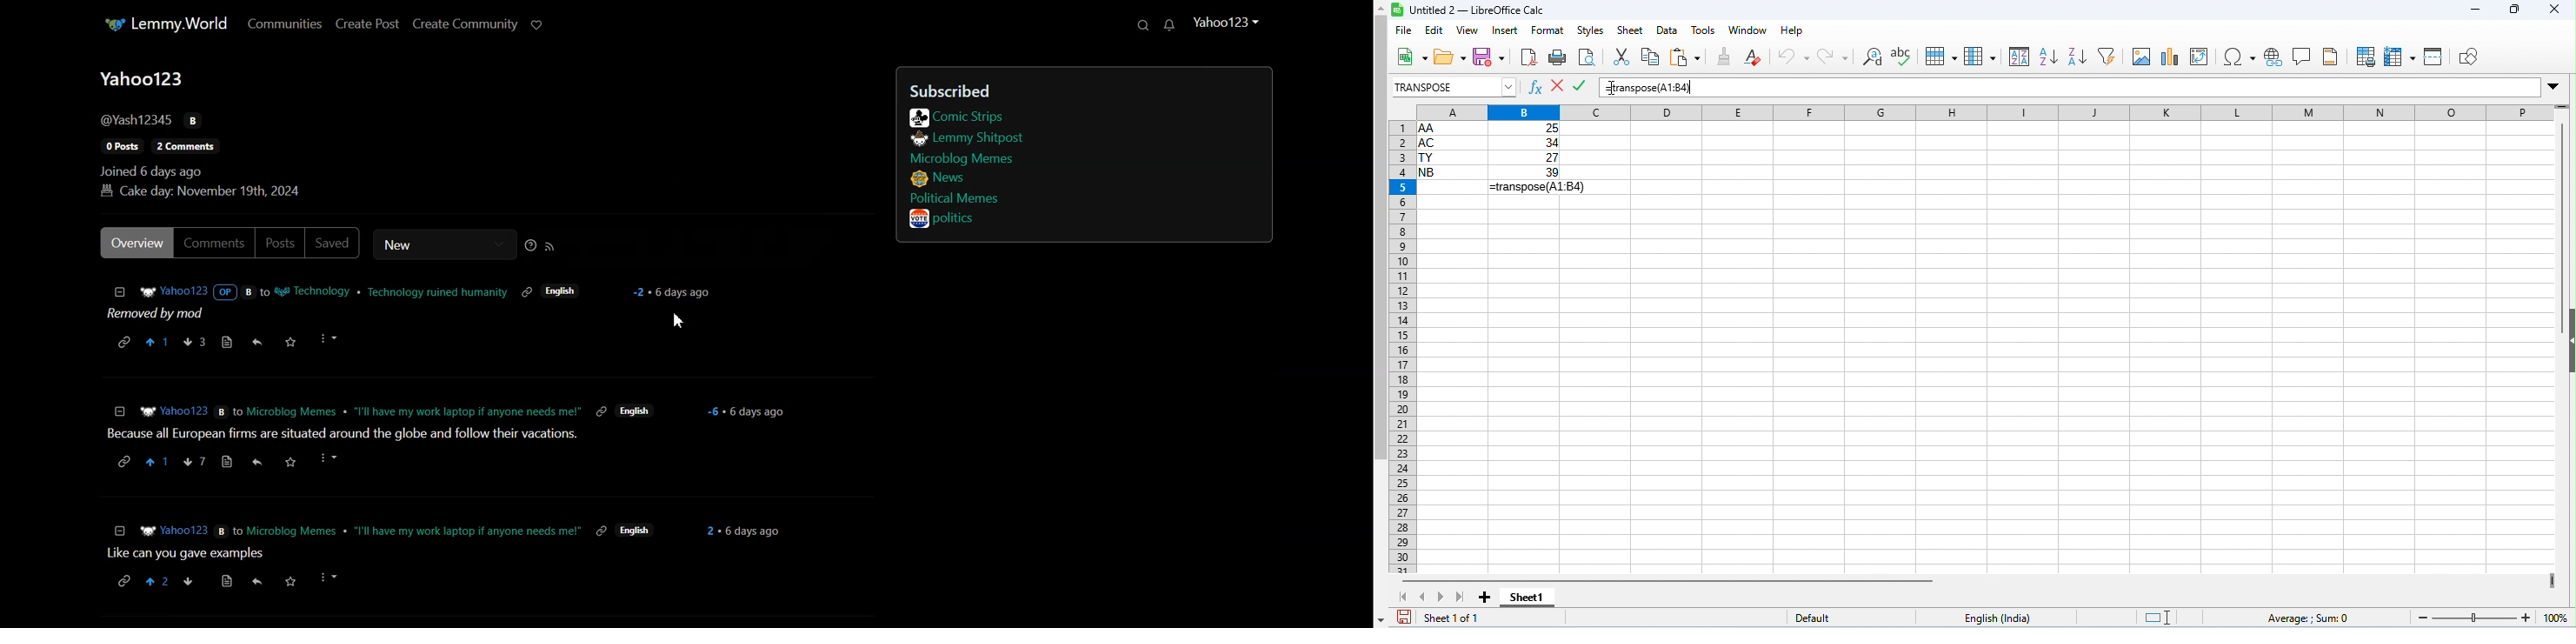 This screenshot has width=2576, height=644. I want to click on BP Yahoo123 B to Microblog Memes, so click(237, 532).